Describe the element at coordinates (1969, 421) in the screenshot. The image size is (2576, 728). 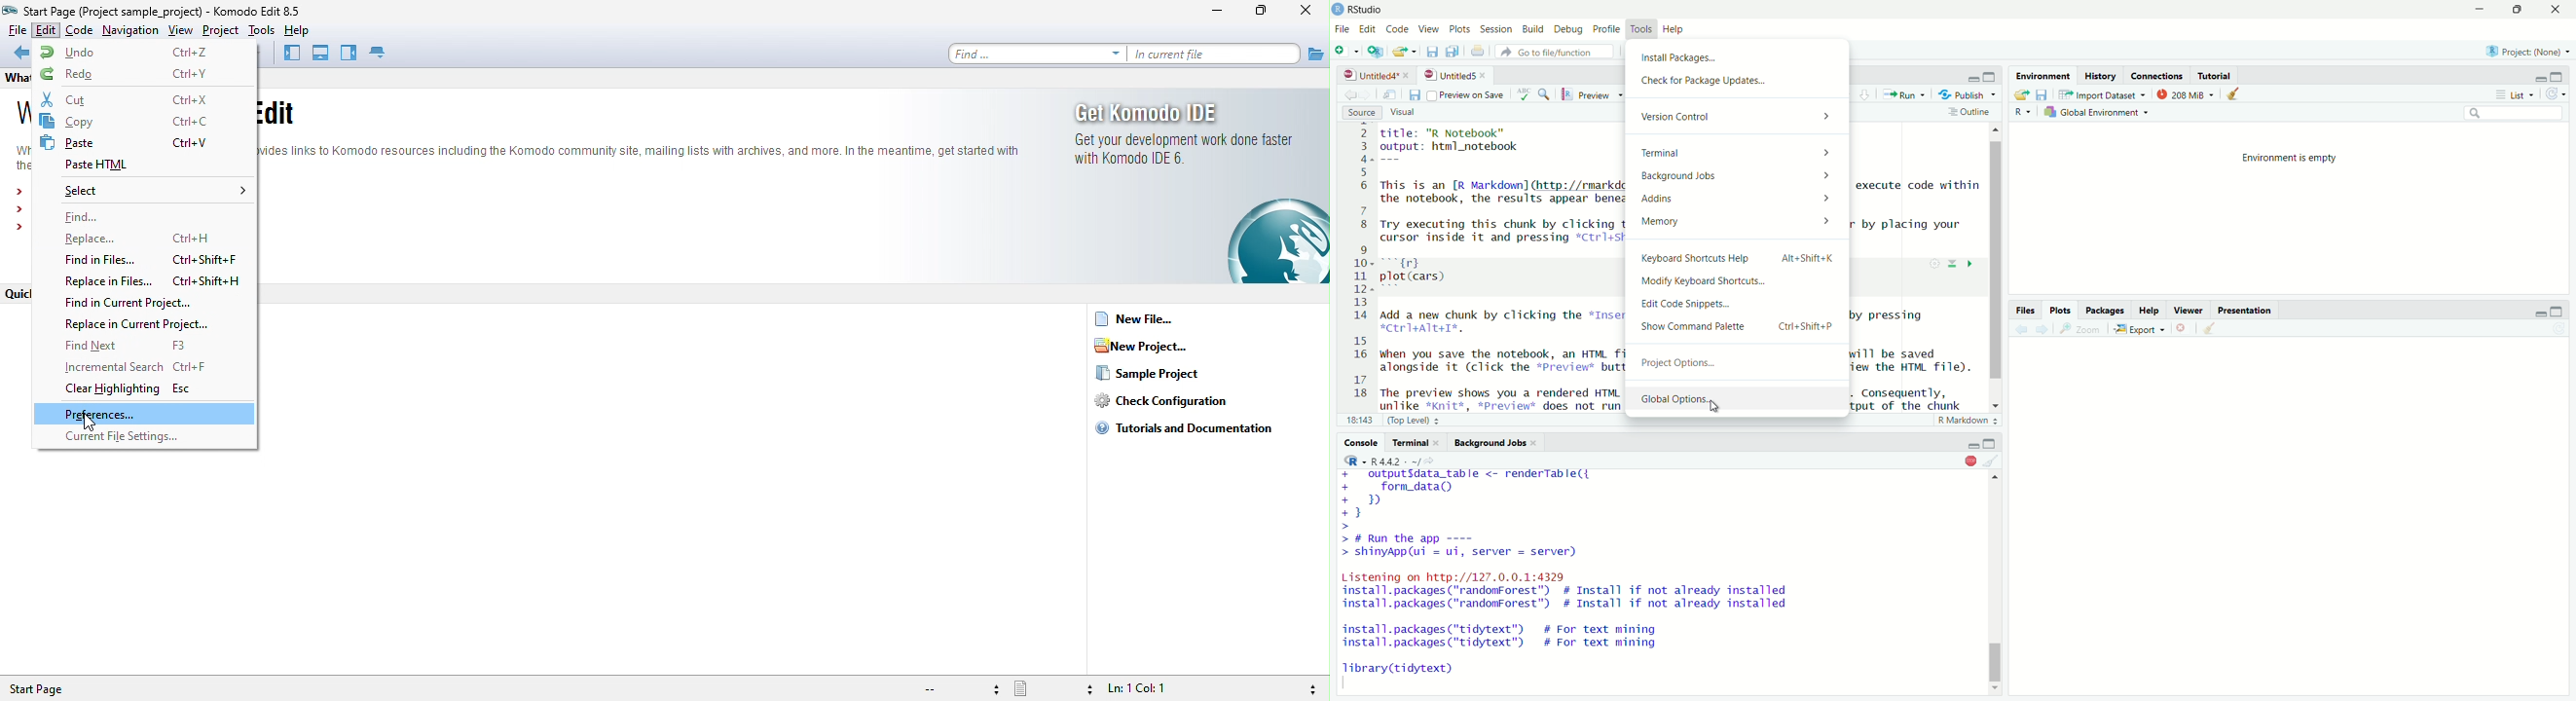
I see `R Markdown` at that location.